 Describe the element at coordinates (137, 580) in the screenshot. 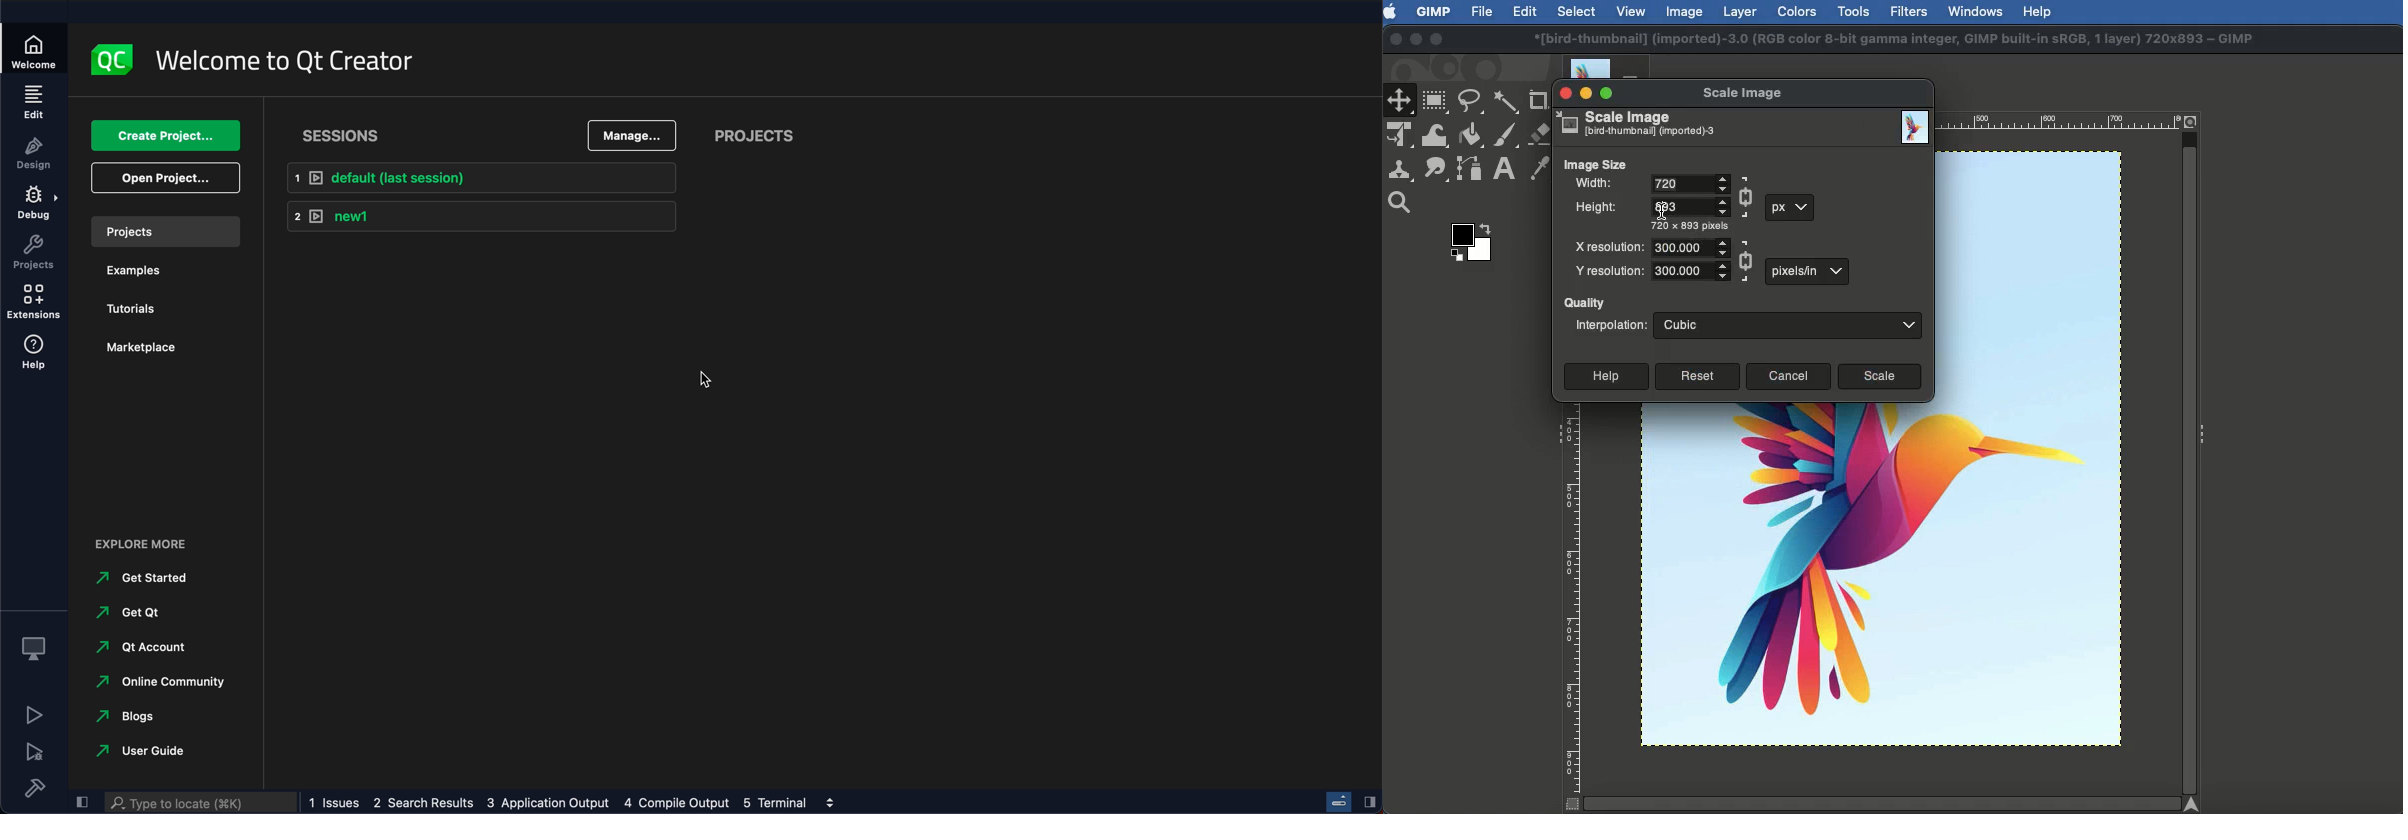

I see `started` at that location.